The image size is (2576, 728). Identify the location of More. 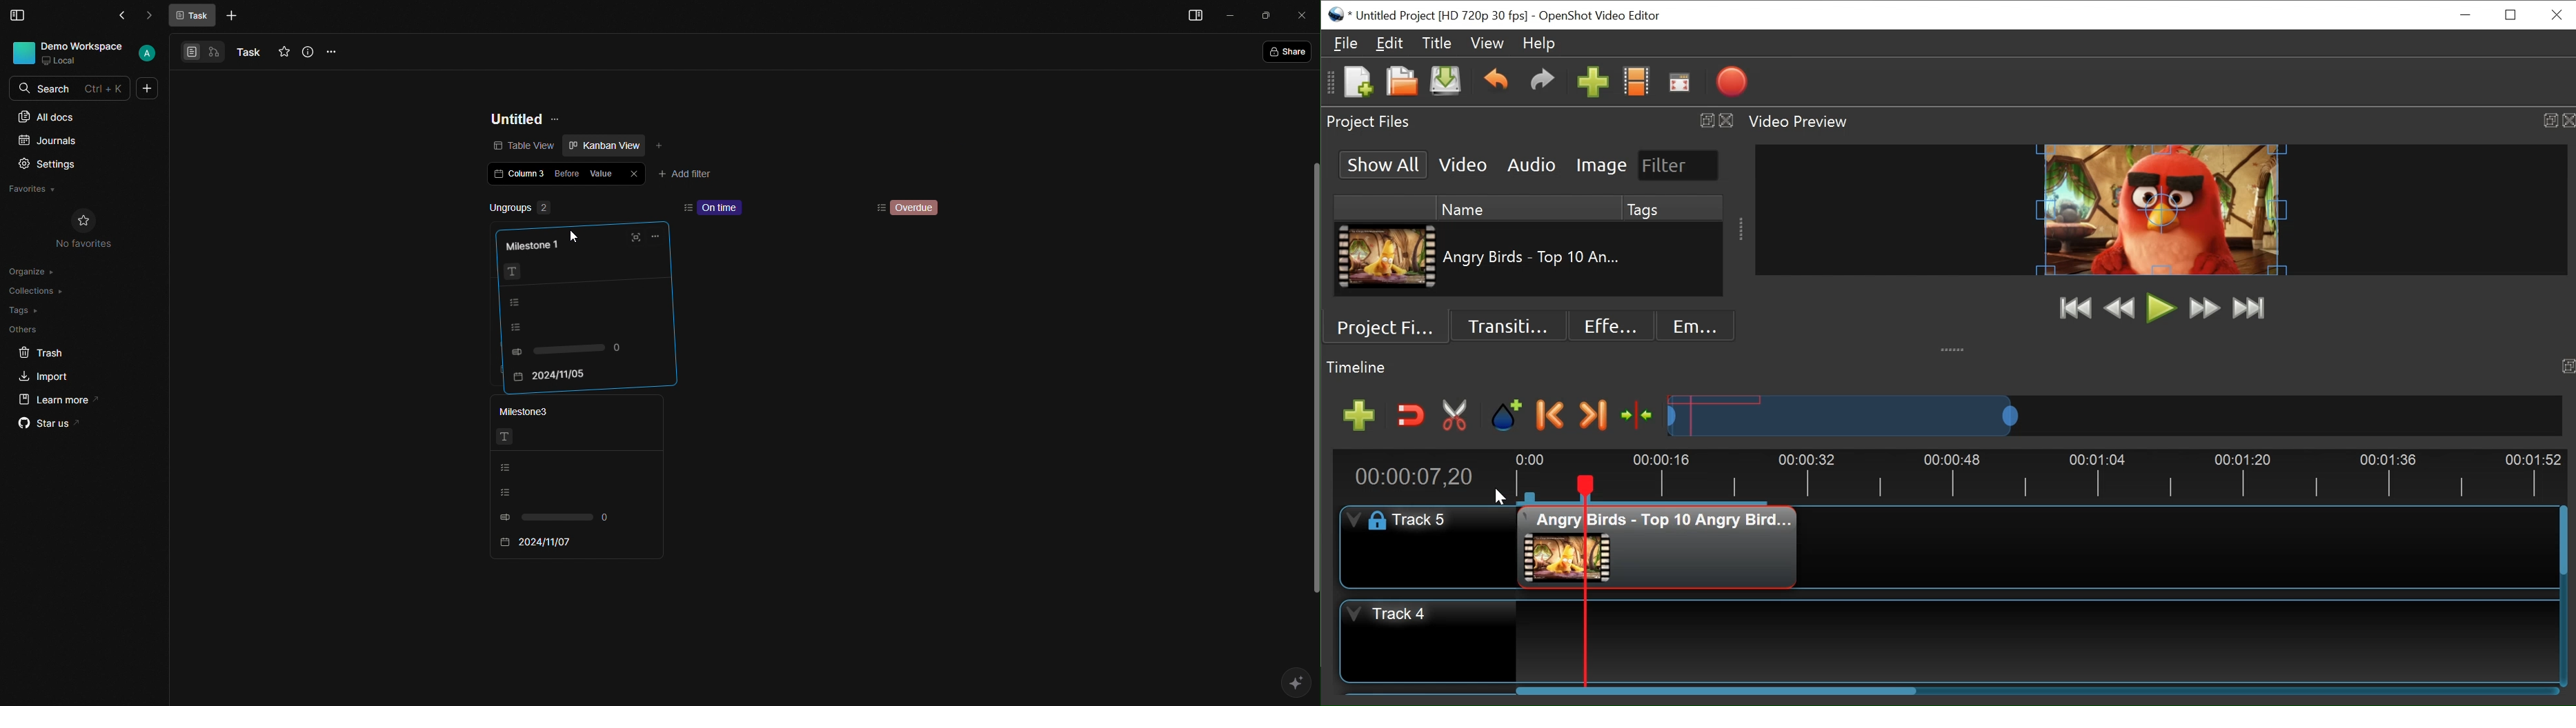
(147, 88).